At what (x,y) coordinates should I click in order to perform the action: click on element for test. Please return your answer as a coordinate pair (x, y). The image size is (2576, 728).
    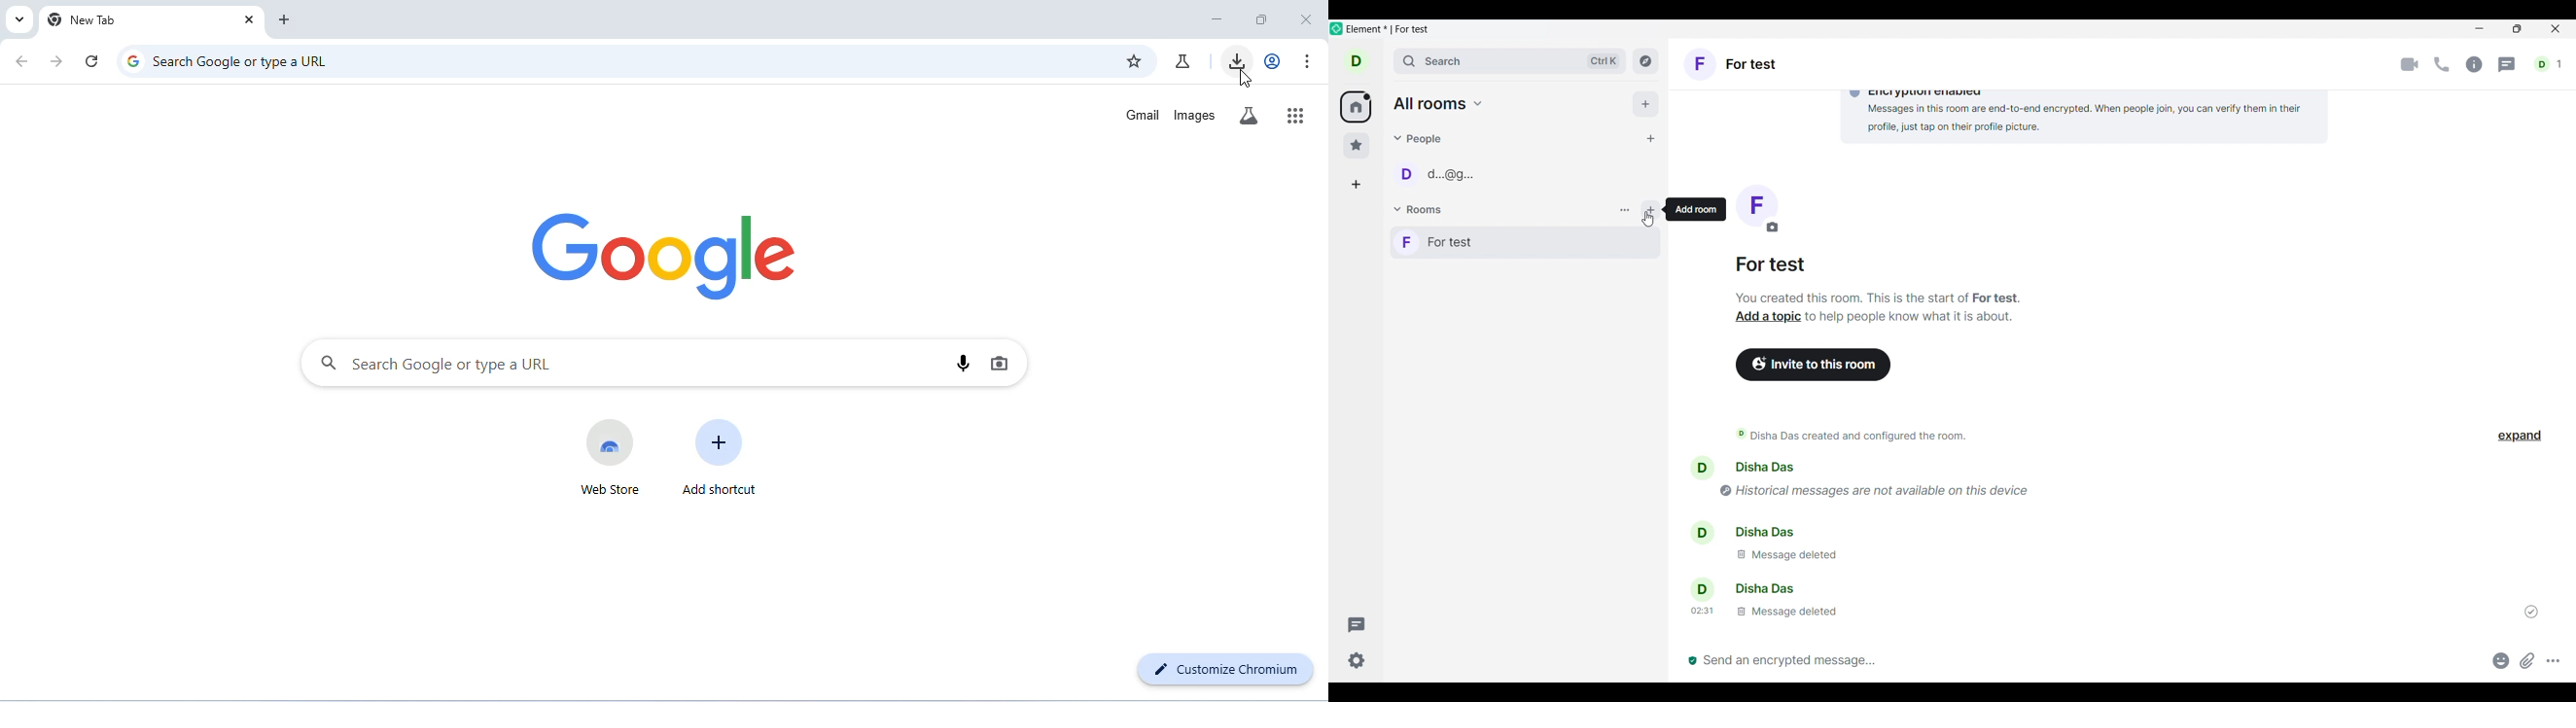
    Looking at the image, I should click on (1387, 29).